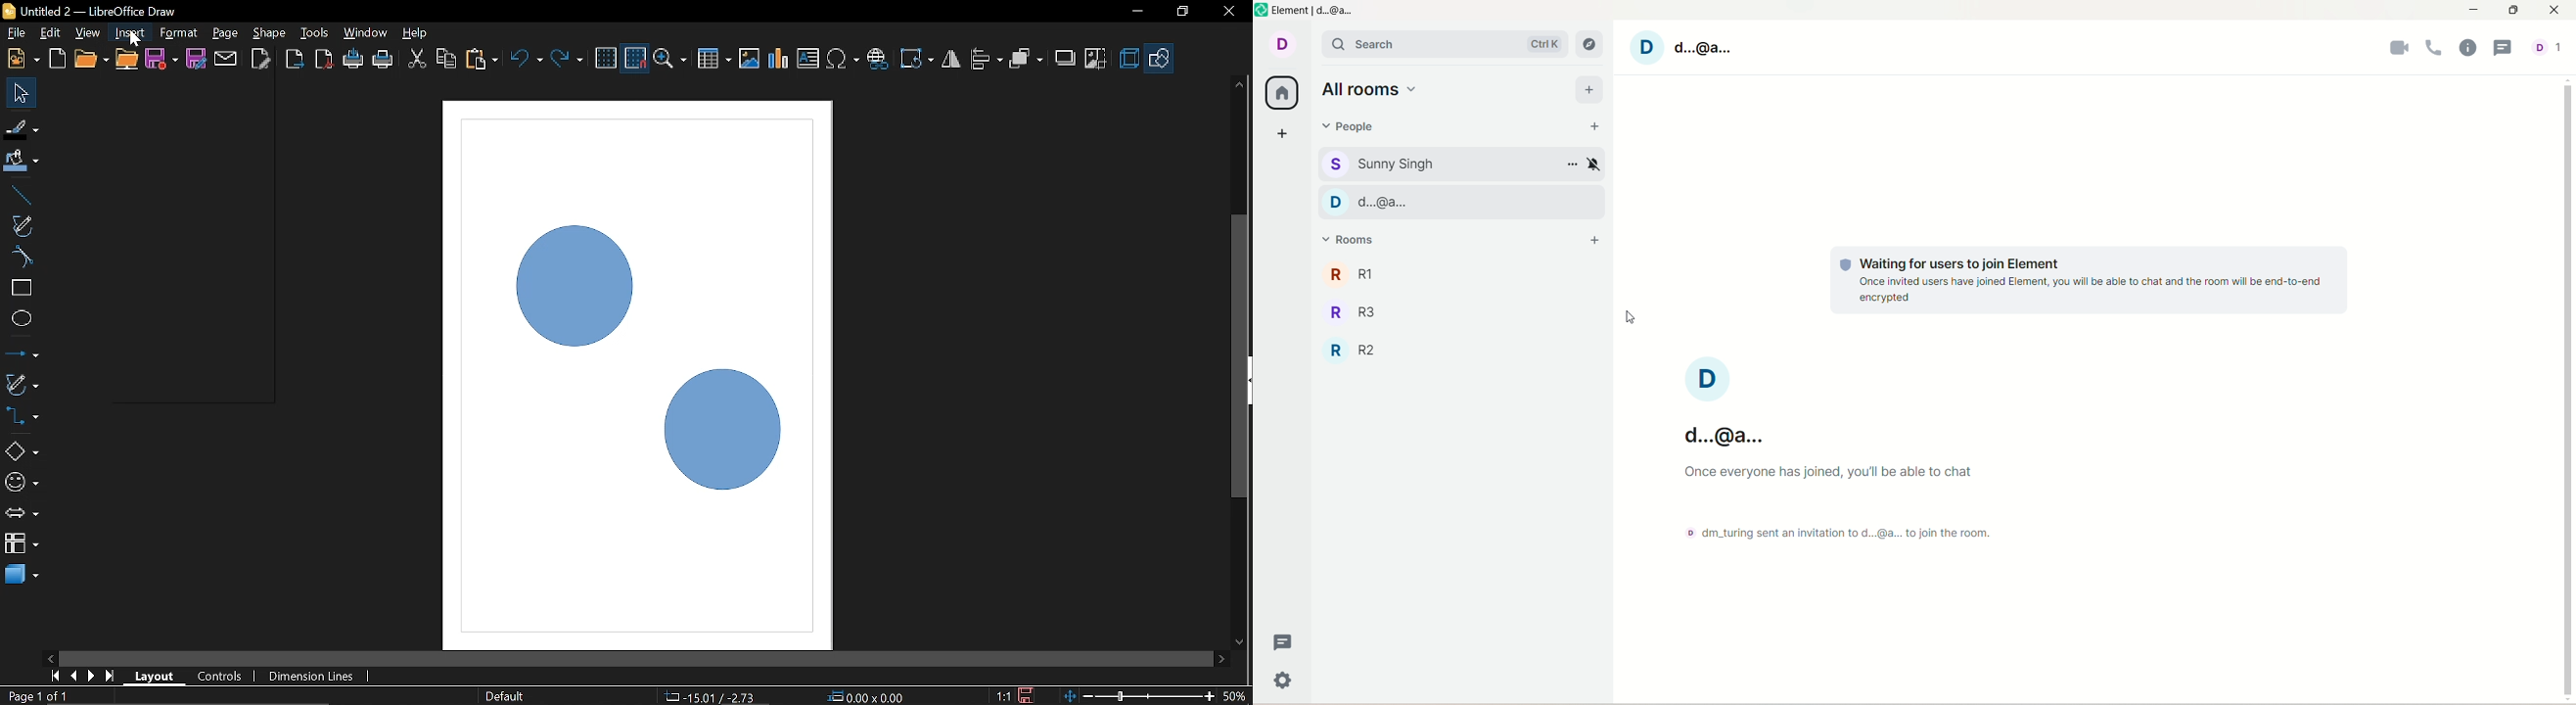  Describe the element at coordinates (262, 58) in the screenshot. I see `Toggle edit mode` at that location.